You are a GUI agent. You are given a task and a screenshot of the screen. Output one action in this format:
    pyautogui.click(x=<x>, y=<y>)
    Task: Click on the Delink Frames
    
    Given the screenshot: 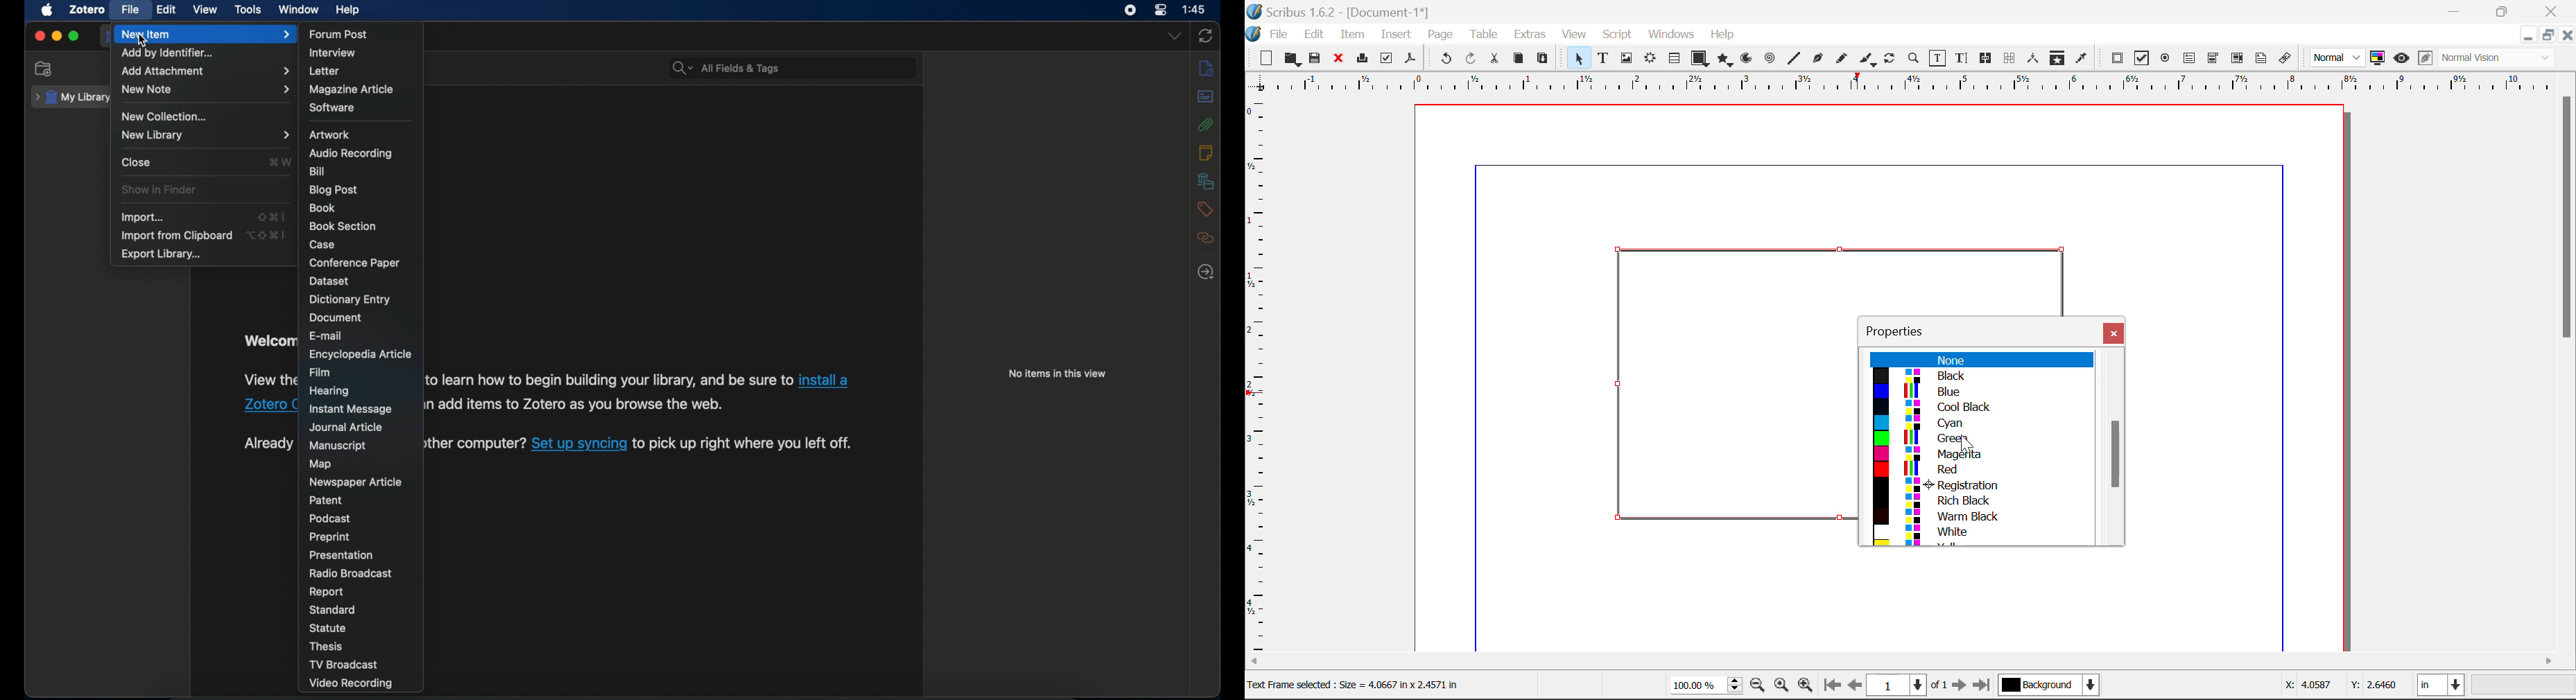 What is the action you would take?
    pyautogui.click(x=2011, y=58)
    